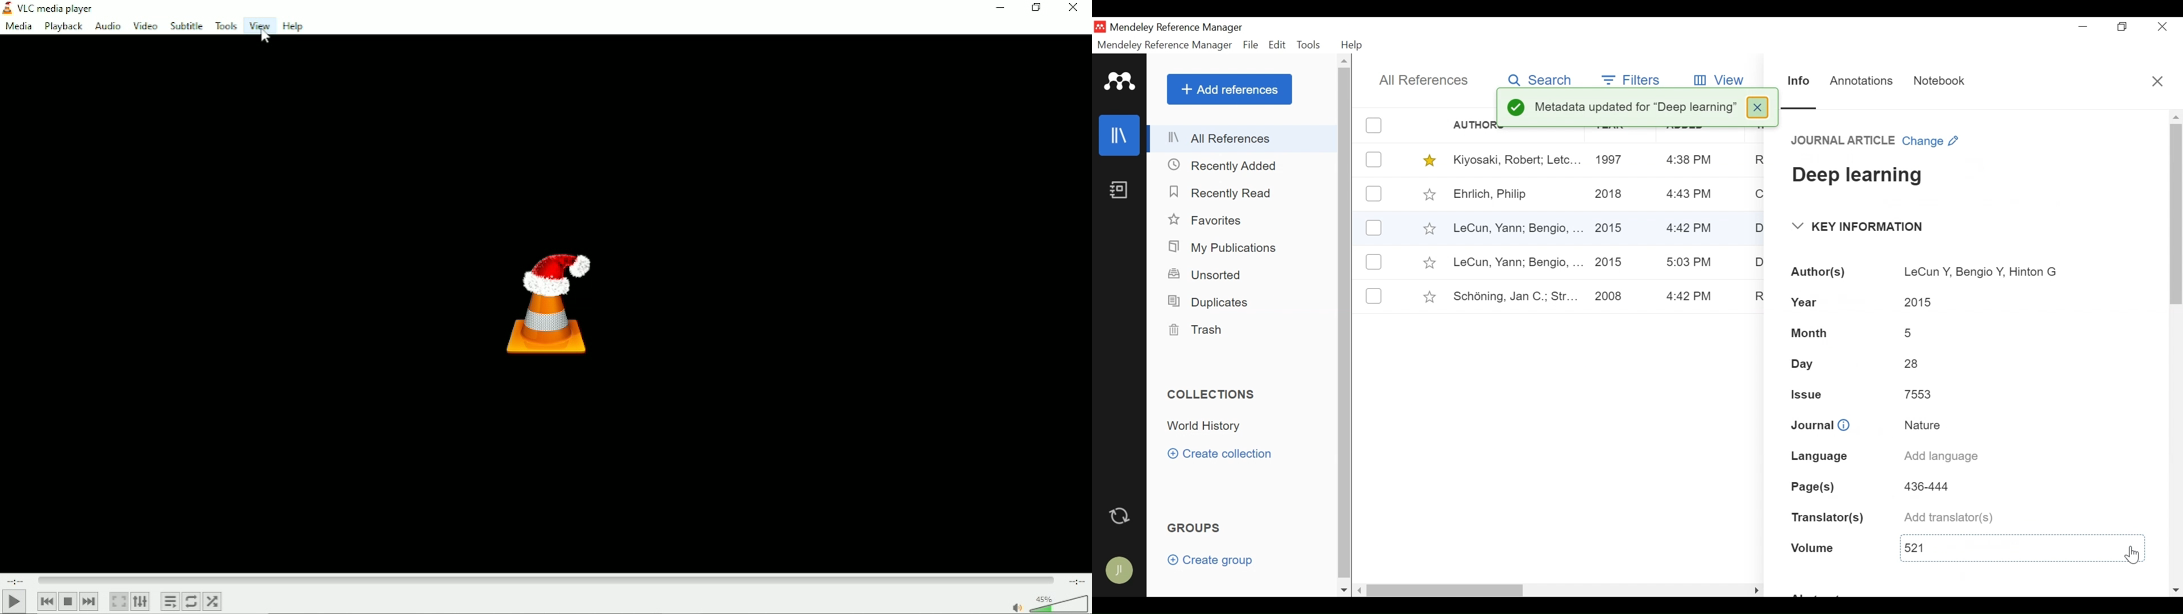  I want to click on Groups, so click(1197, 529).